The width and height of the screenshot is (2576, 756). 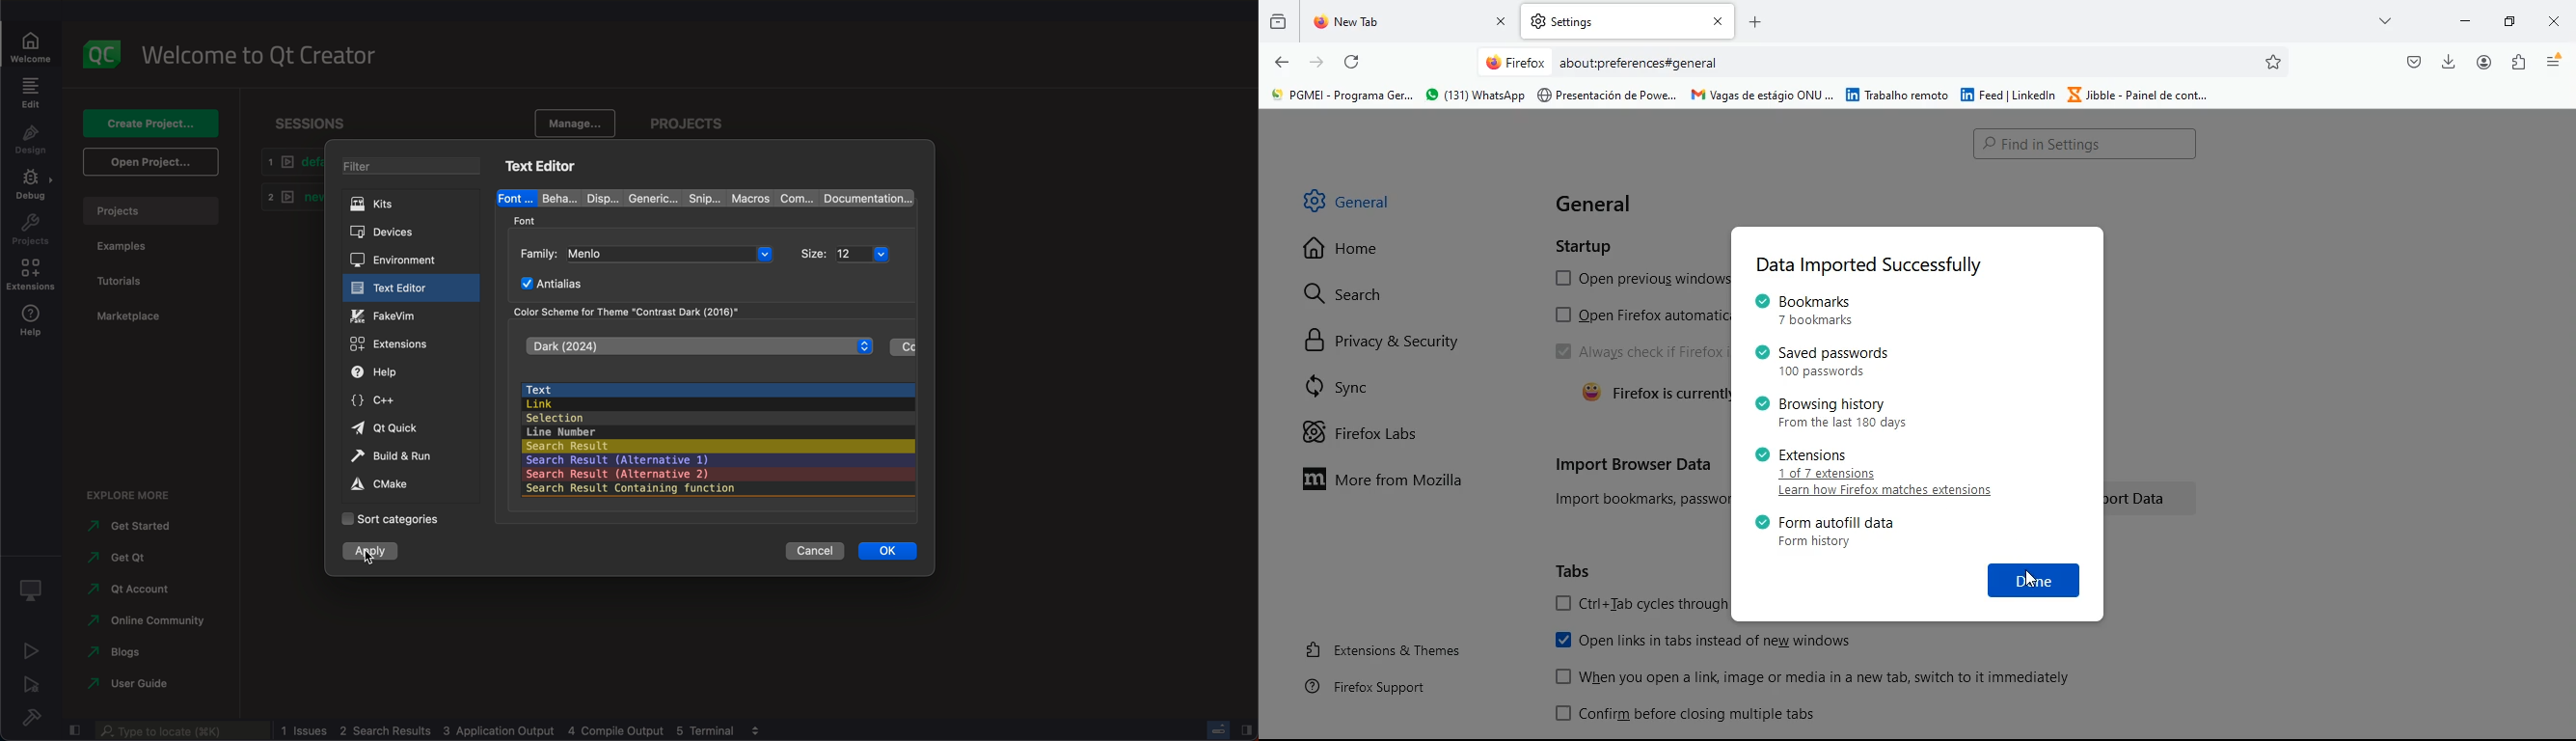 What do you see at coordinates (132, 591) in the screenshot?
I see `account` at bounding box center [132, 591].